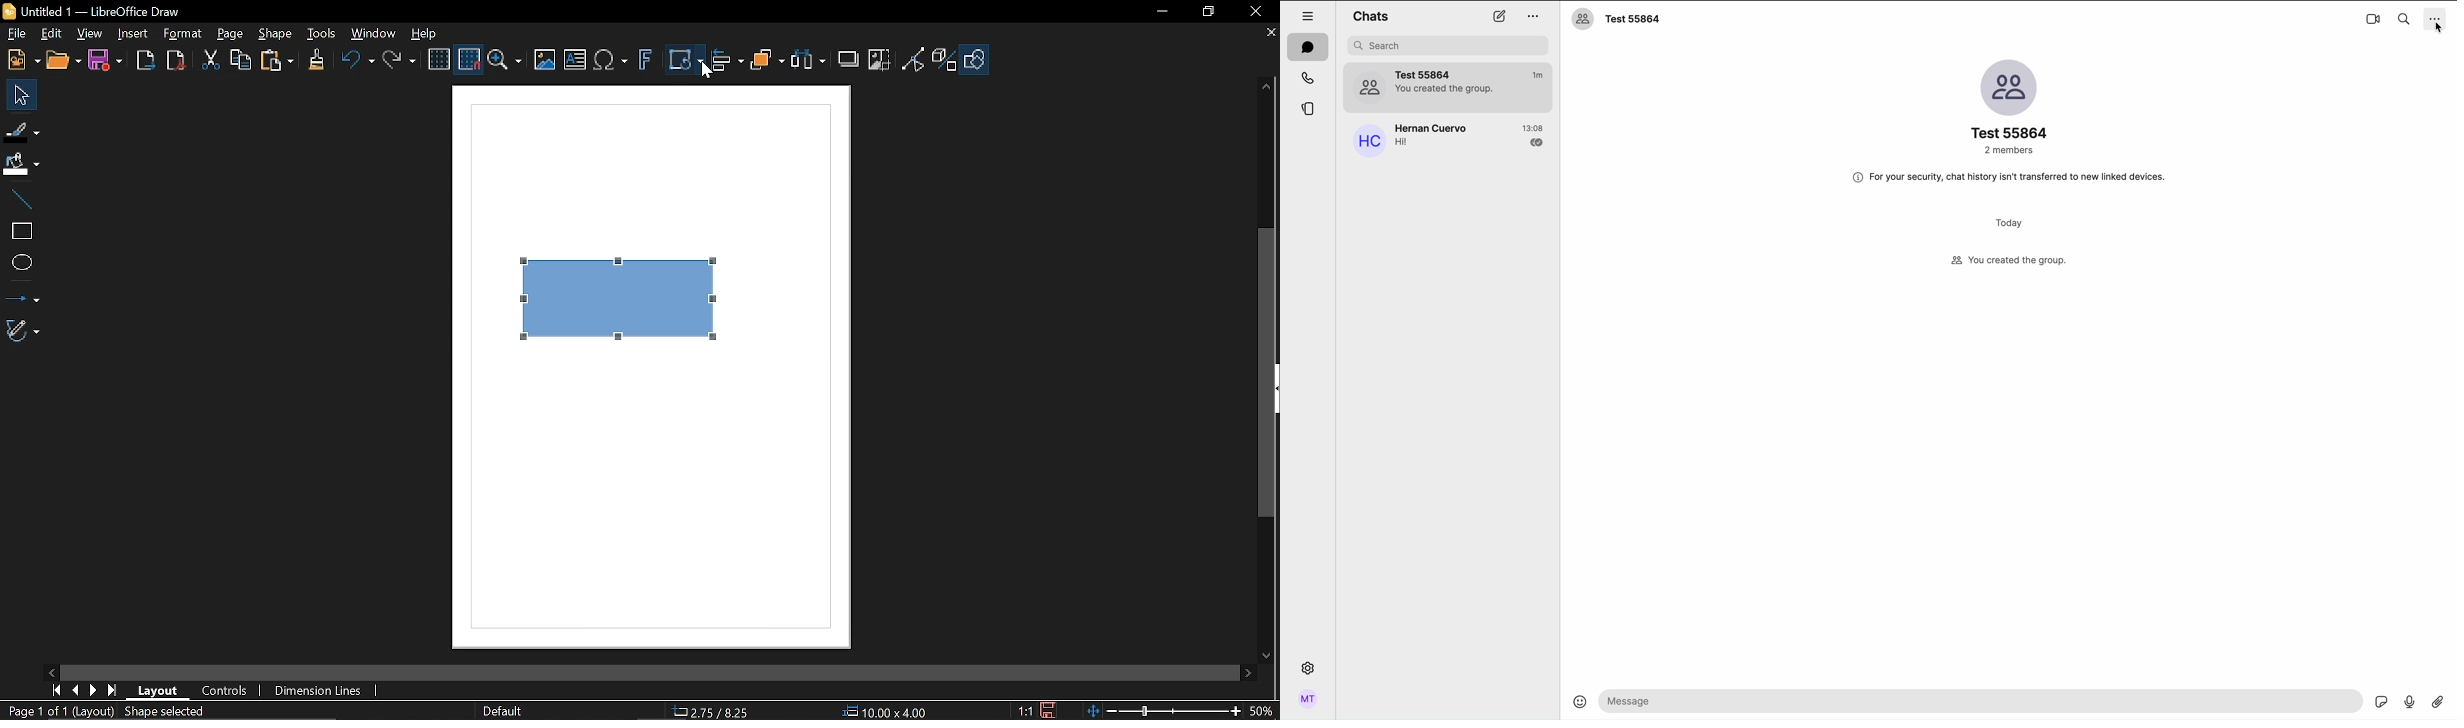 The width and height of the screenshot is (2464, 728). What do you see at coordinates (175, 61) in the screenshot?
I see `Export as pdf` at bounding box center [175, 61].